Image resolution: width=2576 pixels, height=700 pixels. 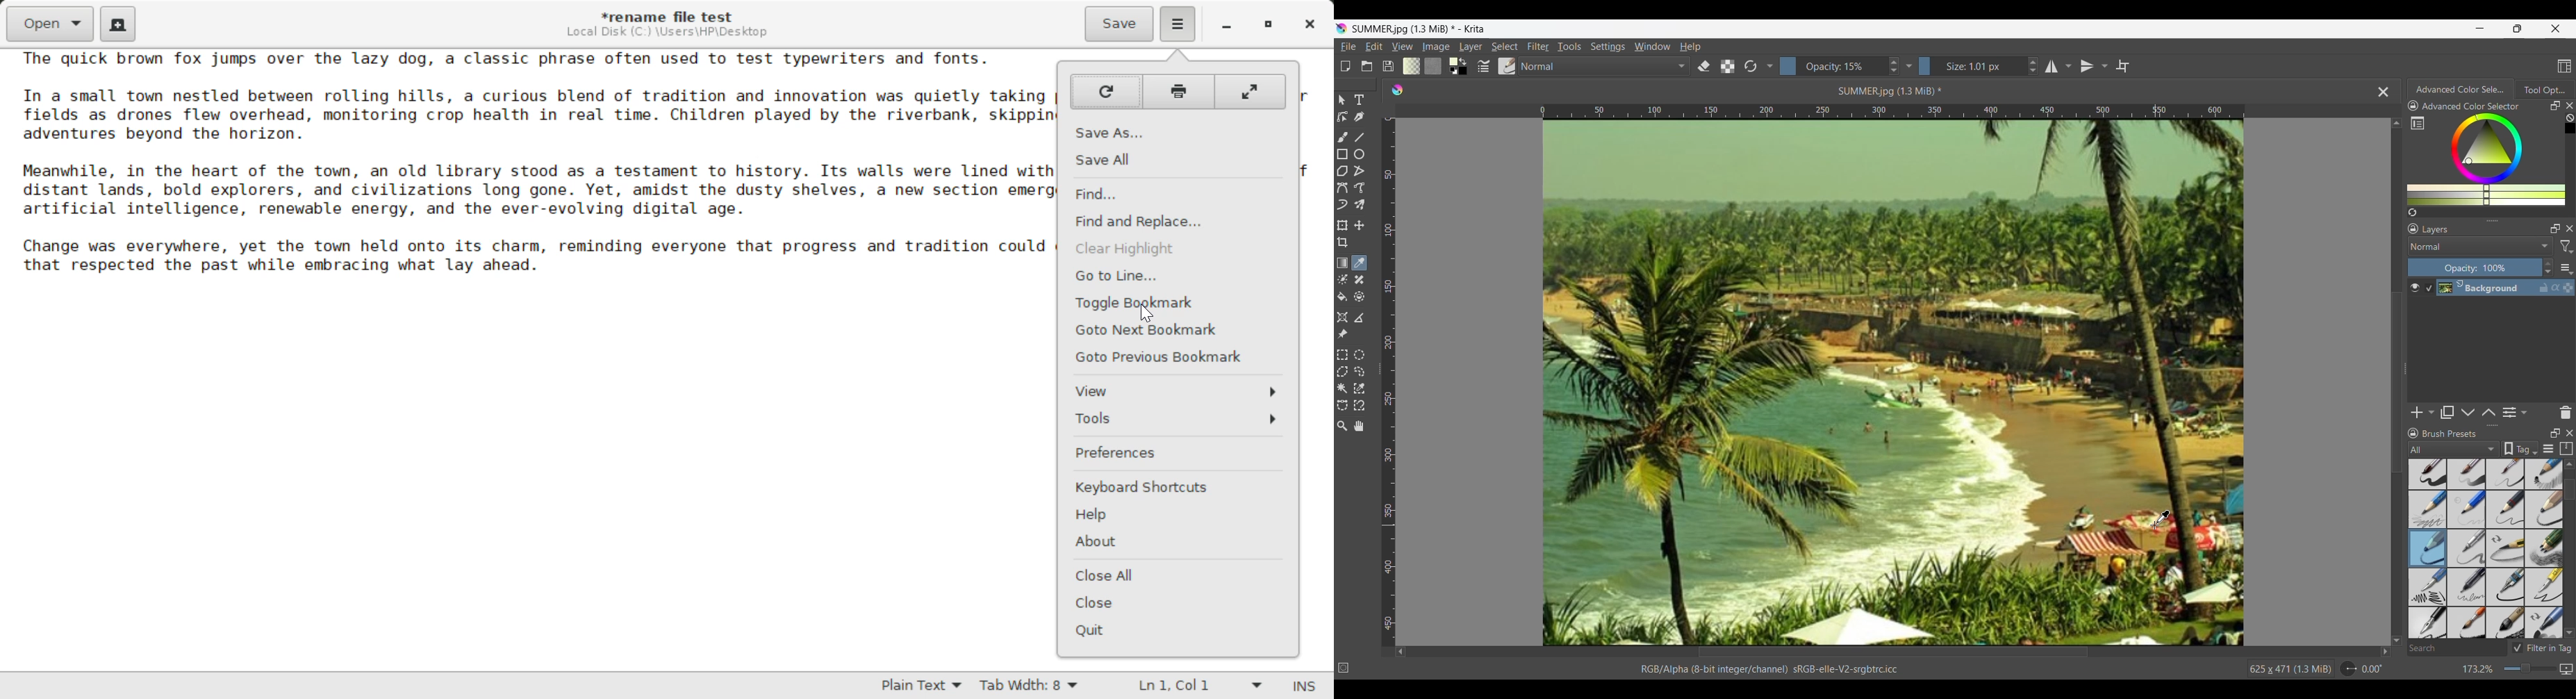 I want to click on Background color, so click(x=1465, y=72).